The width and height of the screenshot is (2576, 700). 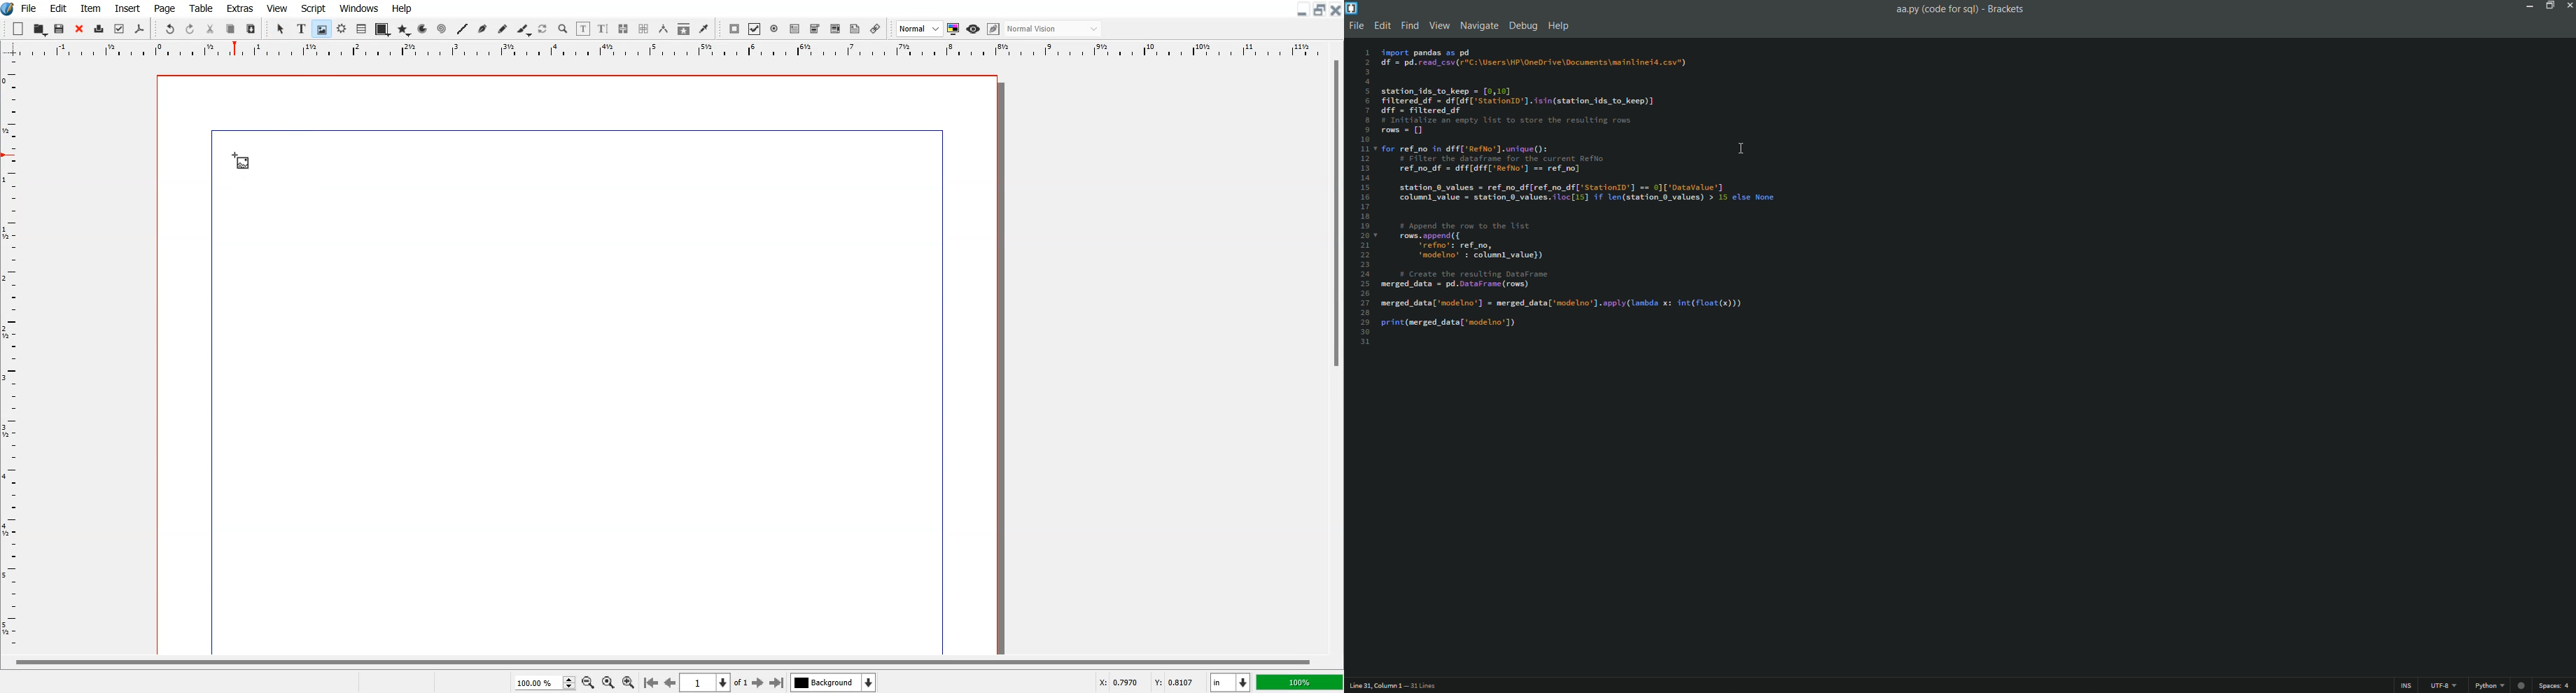 I want to click on Select the visual appearance, so click(x=1054, y=29).